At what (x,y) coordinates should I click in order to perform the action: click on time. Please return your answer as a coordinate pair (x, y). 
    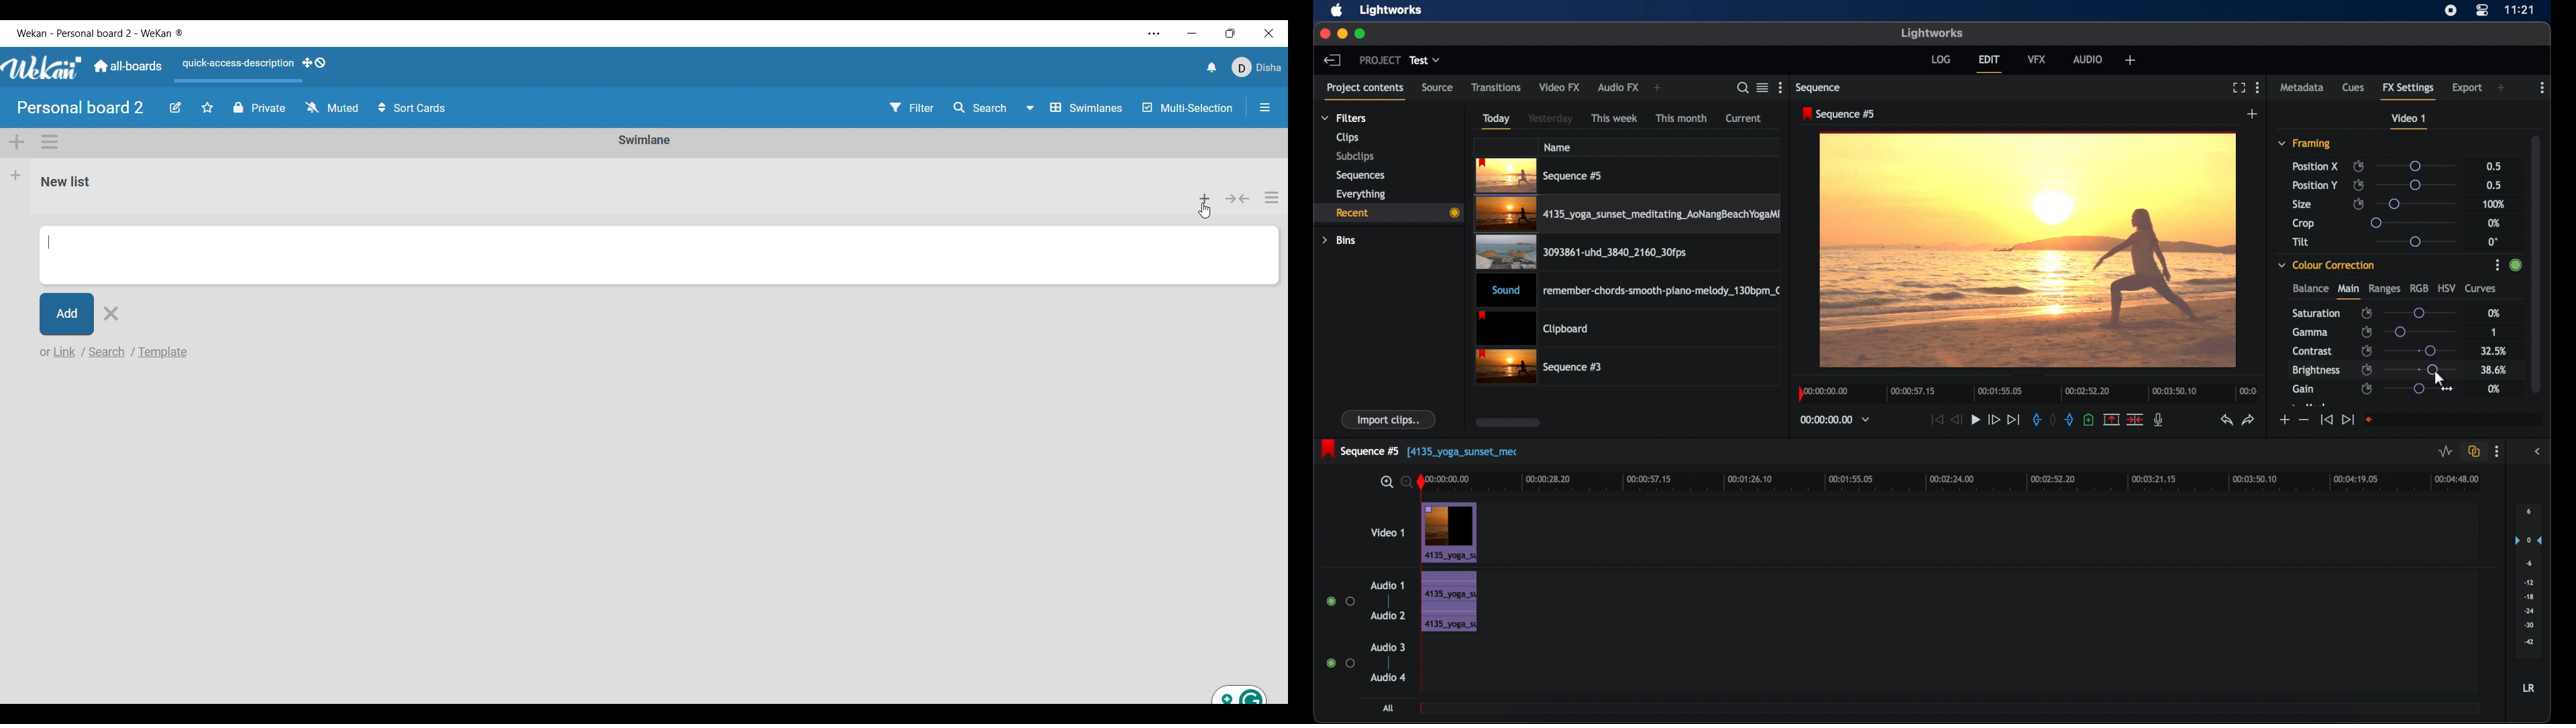
    Looking at the image, I should click on (2520, 9).